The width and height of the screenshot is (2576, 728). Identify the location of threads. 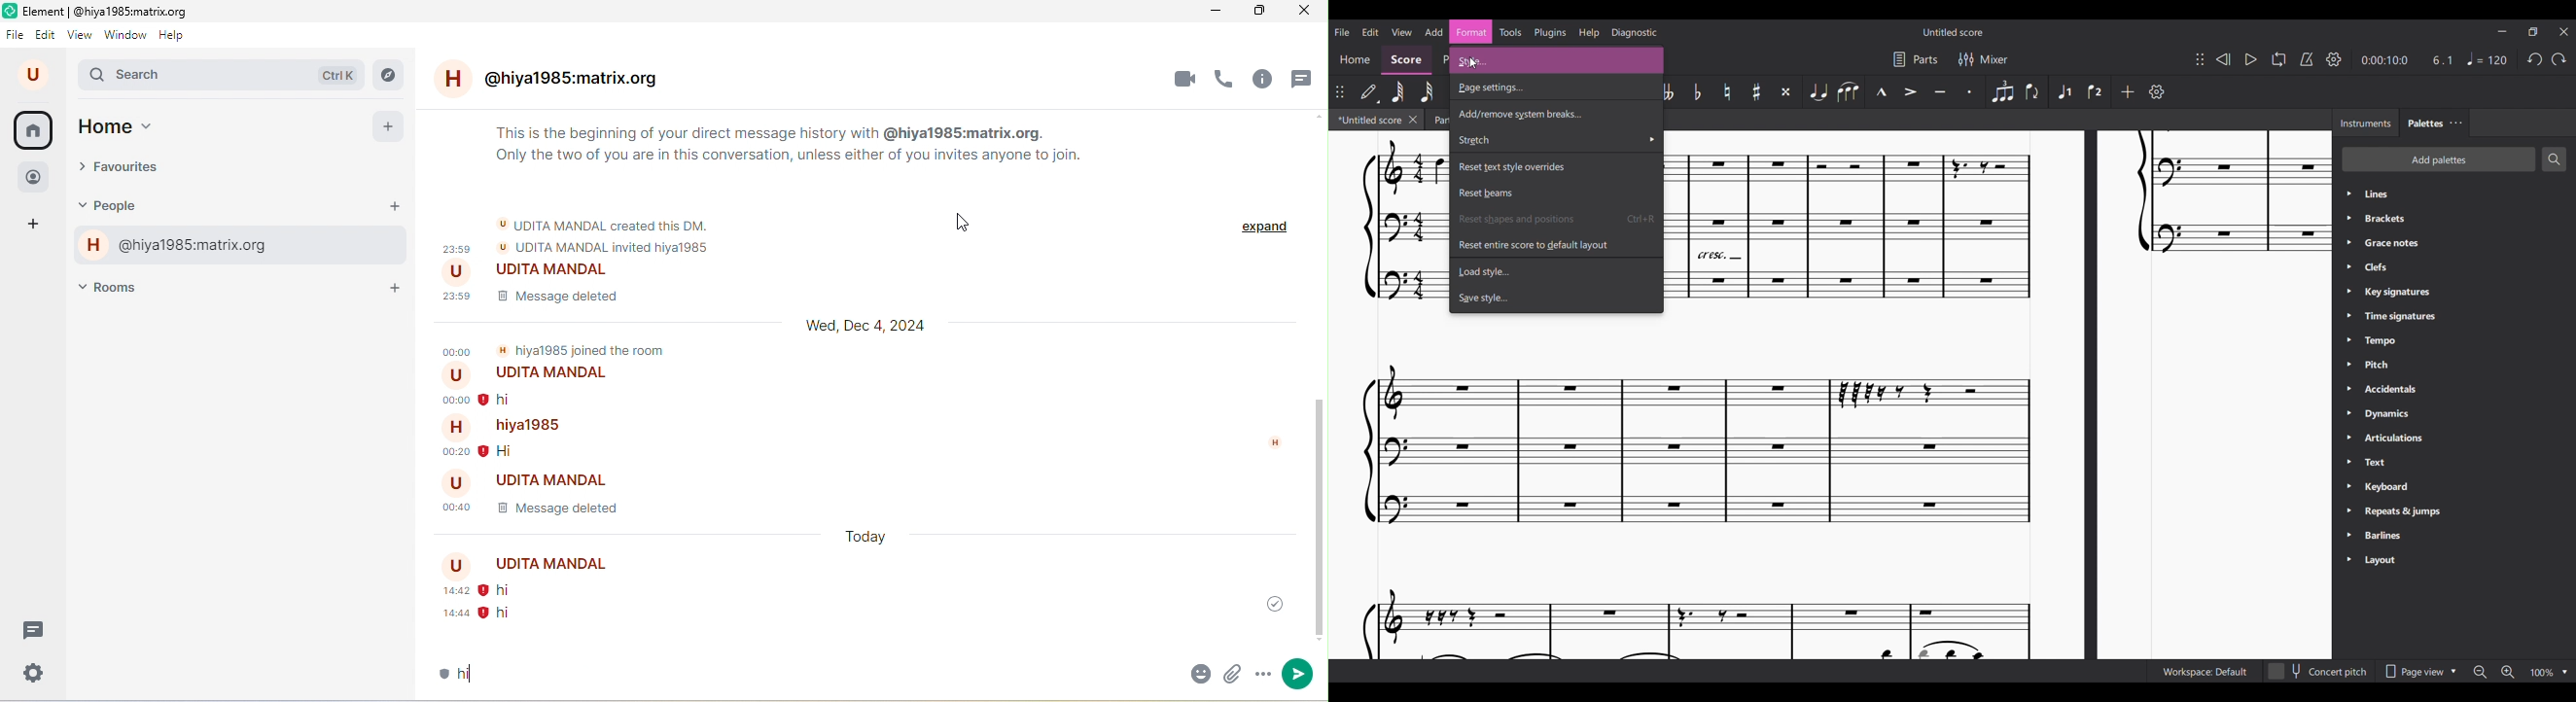
(1305, 80).